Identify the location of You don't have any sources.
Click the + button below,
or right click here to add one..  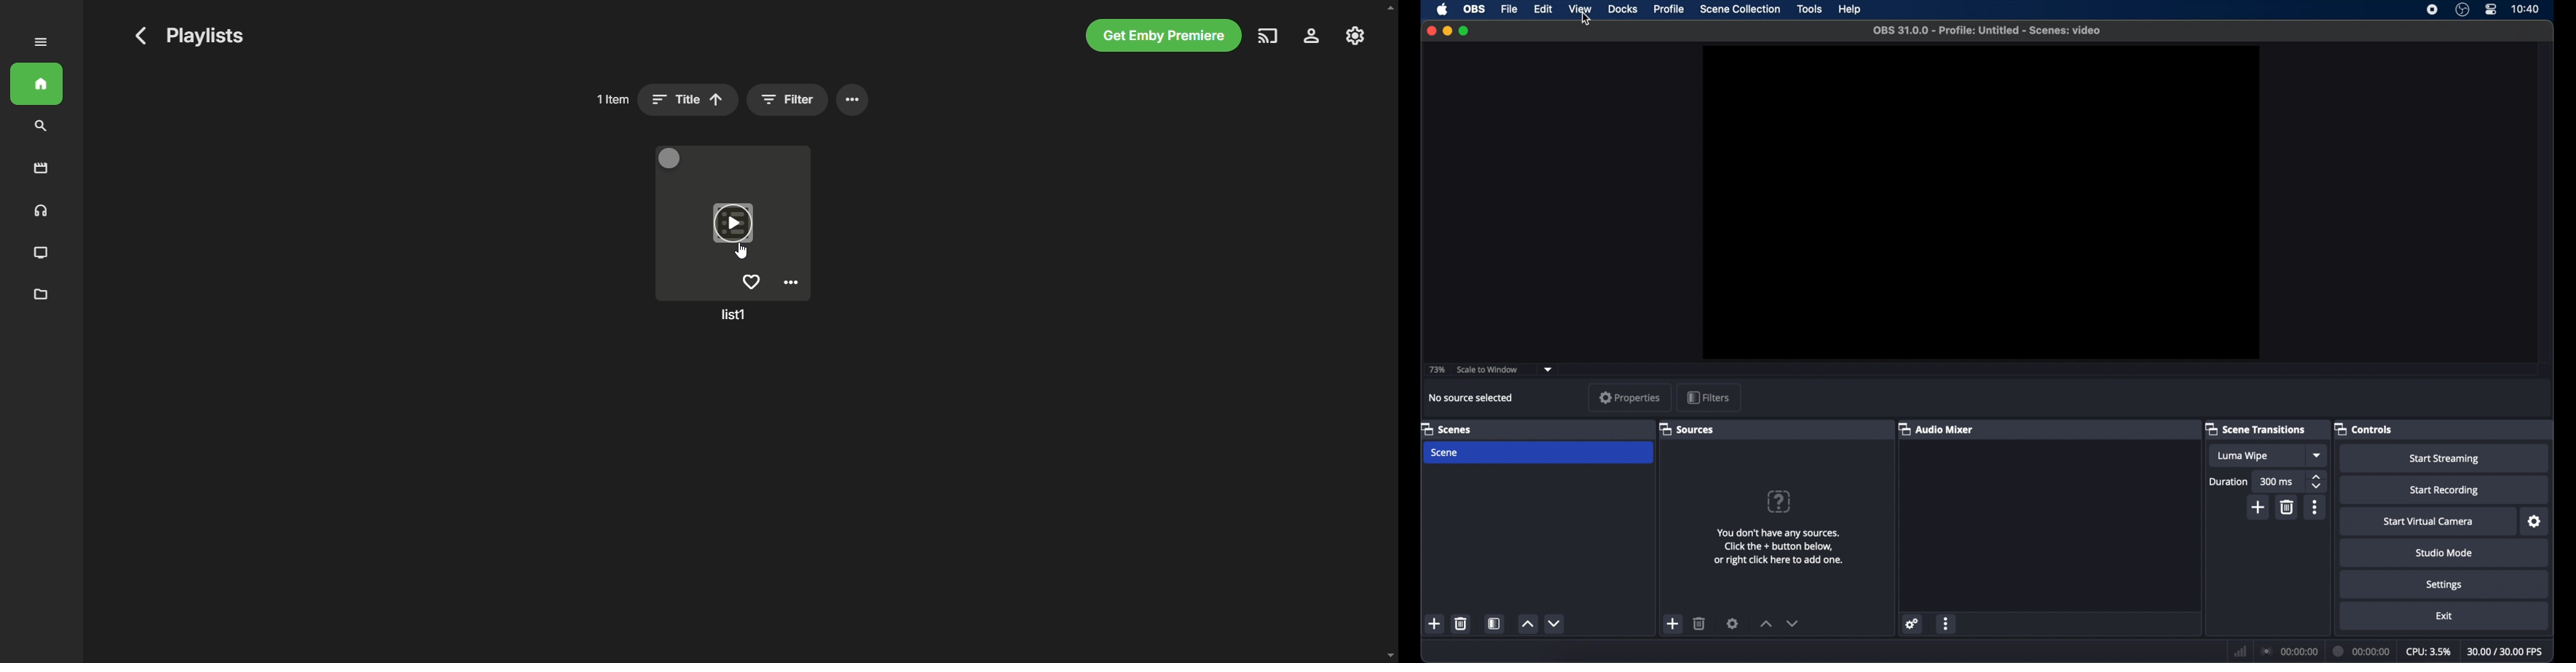
(1783, 548).